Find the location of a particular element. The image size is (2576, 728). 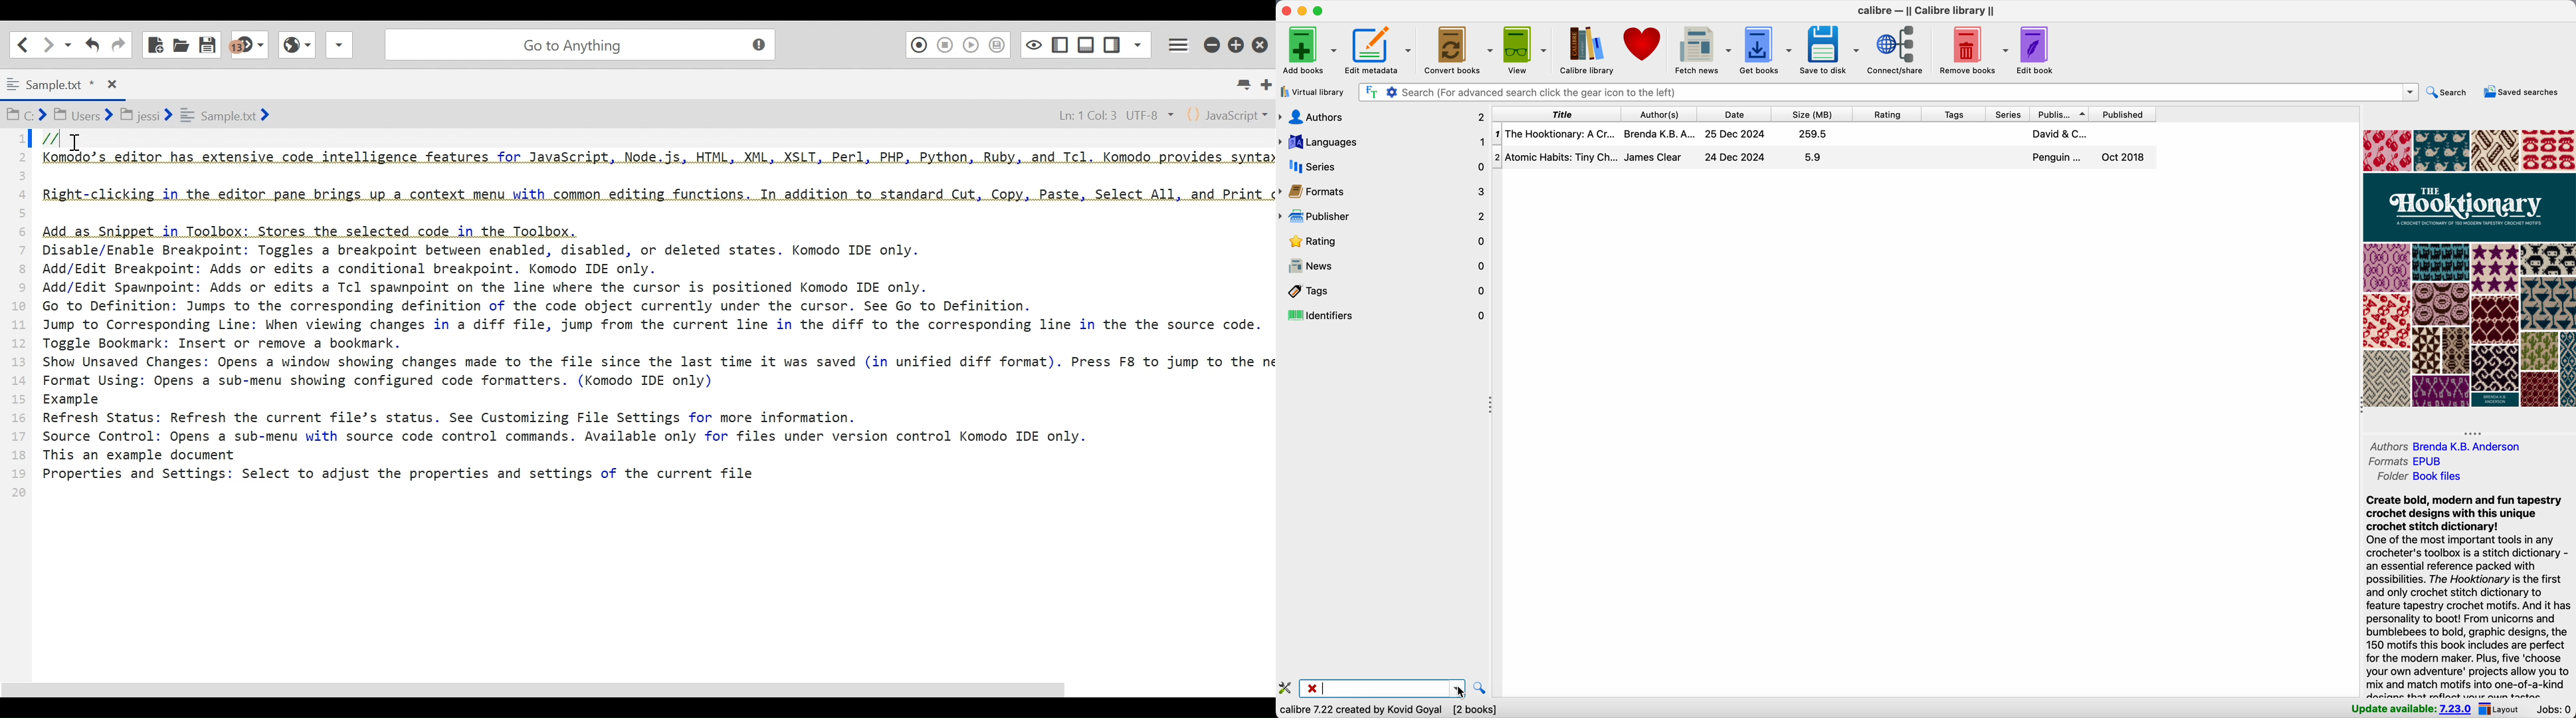

published is located at coordinates (2125, 114).